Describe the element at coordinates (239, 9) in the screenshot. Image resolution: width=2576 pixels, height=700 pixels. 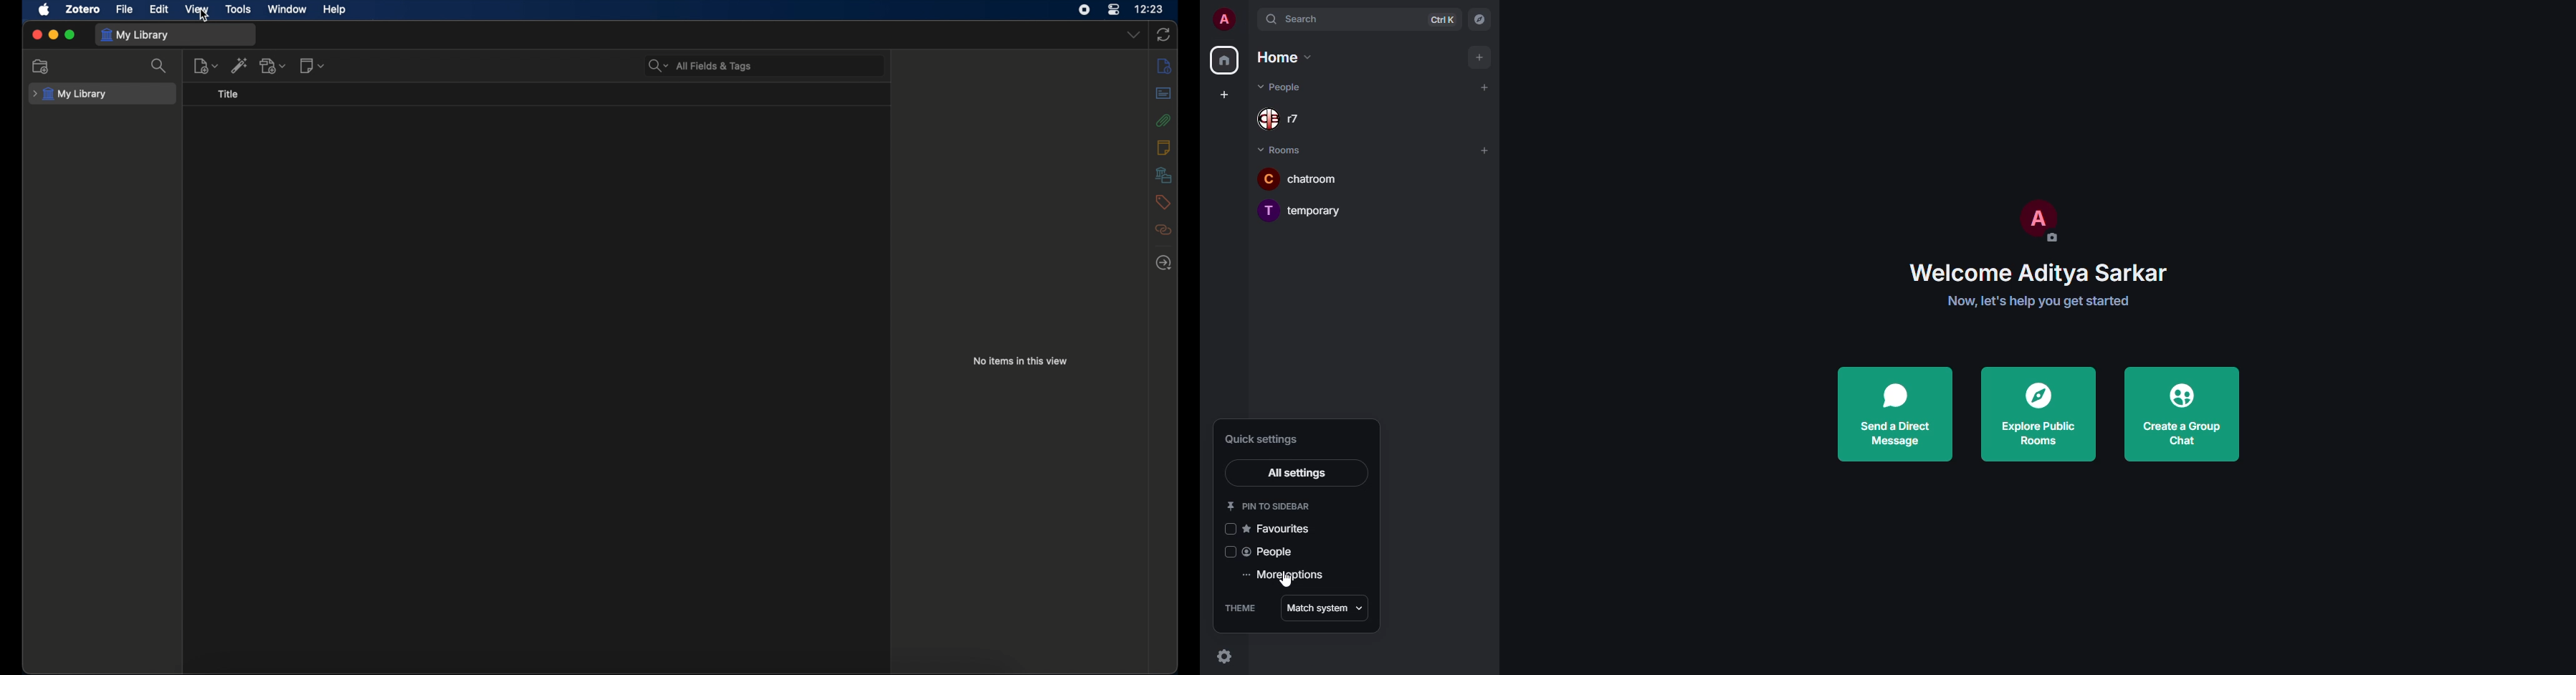
I see `tools` at that location.